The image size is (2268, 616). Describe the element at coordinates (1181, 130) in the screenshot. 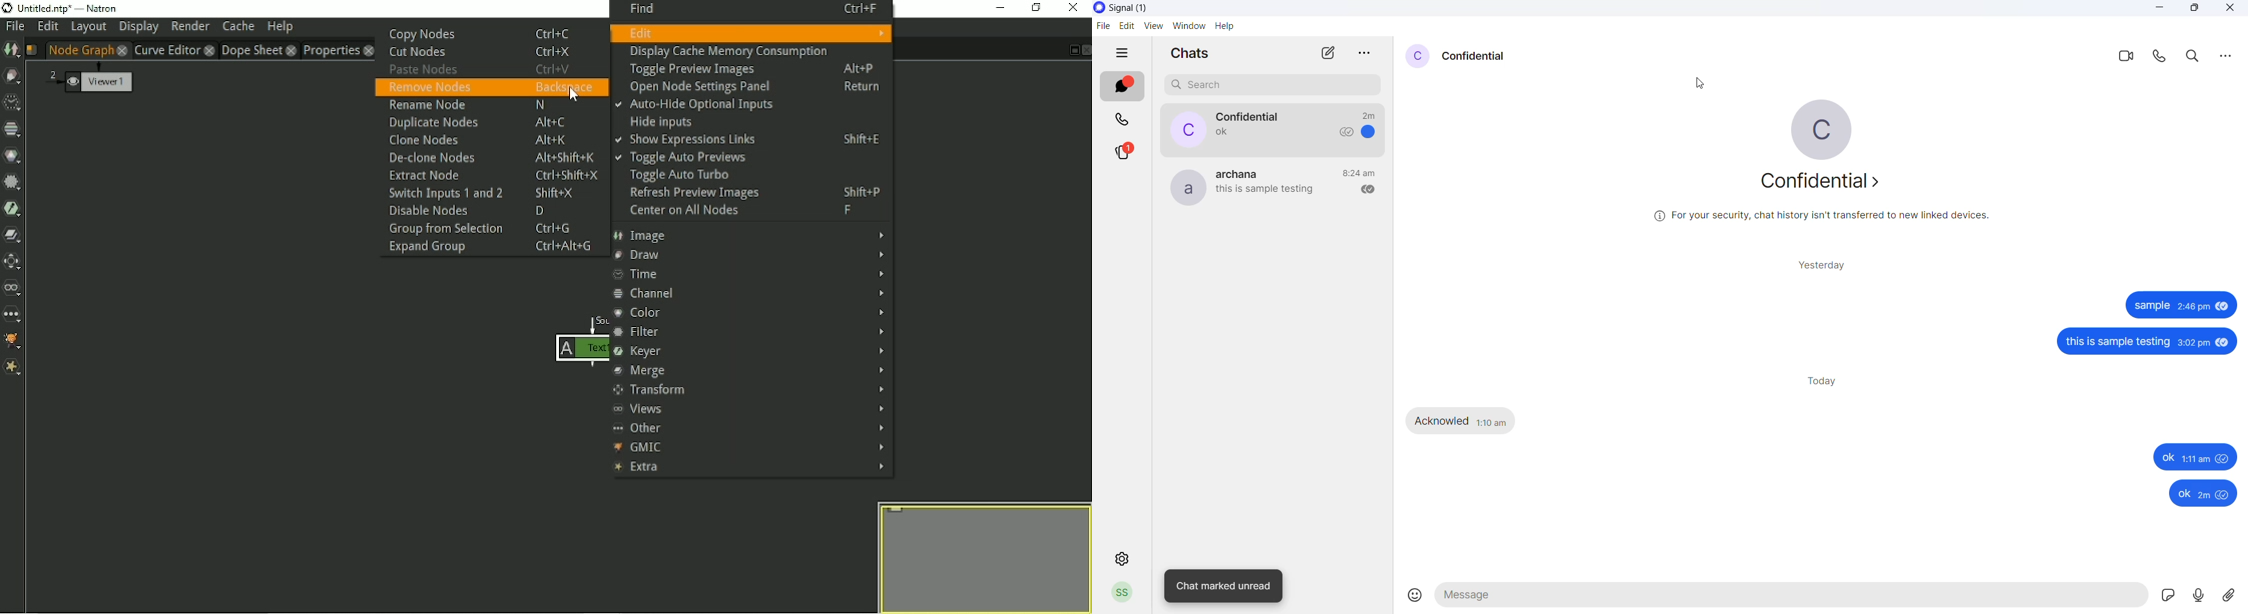

I see `profile picture` at that location.